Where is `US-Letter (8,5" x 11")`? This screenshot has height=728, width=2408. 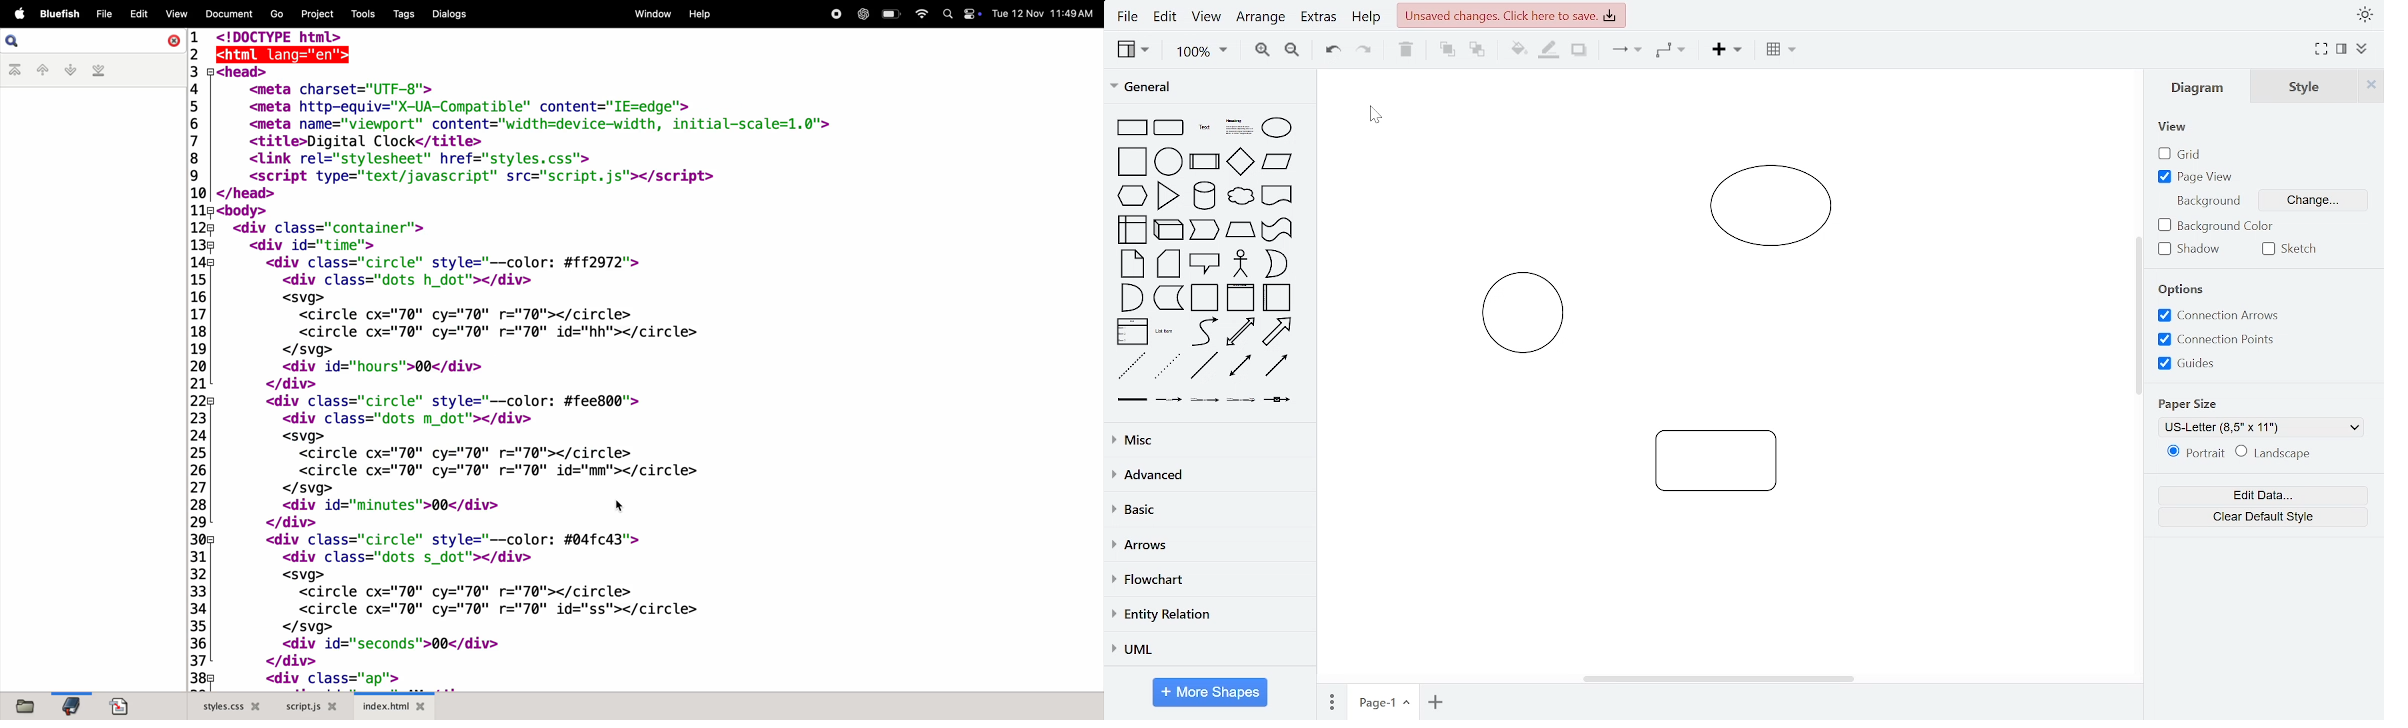 US-Letter (8,5" x 11") is located at coordinates (2264, 428).